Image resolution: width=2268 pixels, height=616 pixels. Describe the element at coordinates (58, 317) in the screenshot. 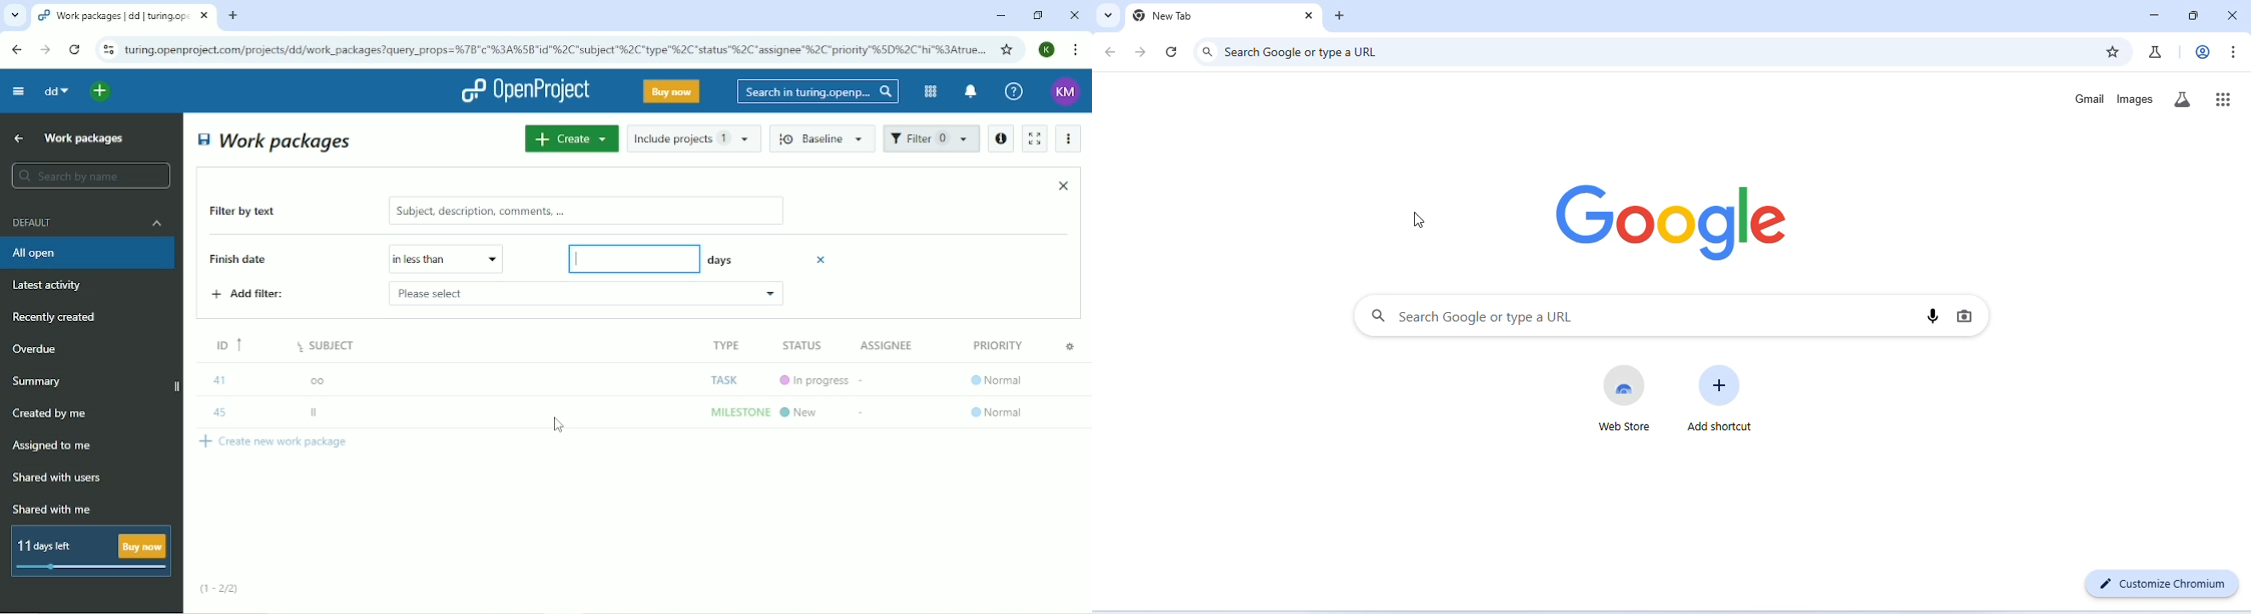

I see `Recently created` at that location.